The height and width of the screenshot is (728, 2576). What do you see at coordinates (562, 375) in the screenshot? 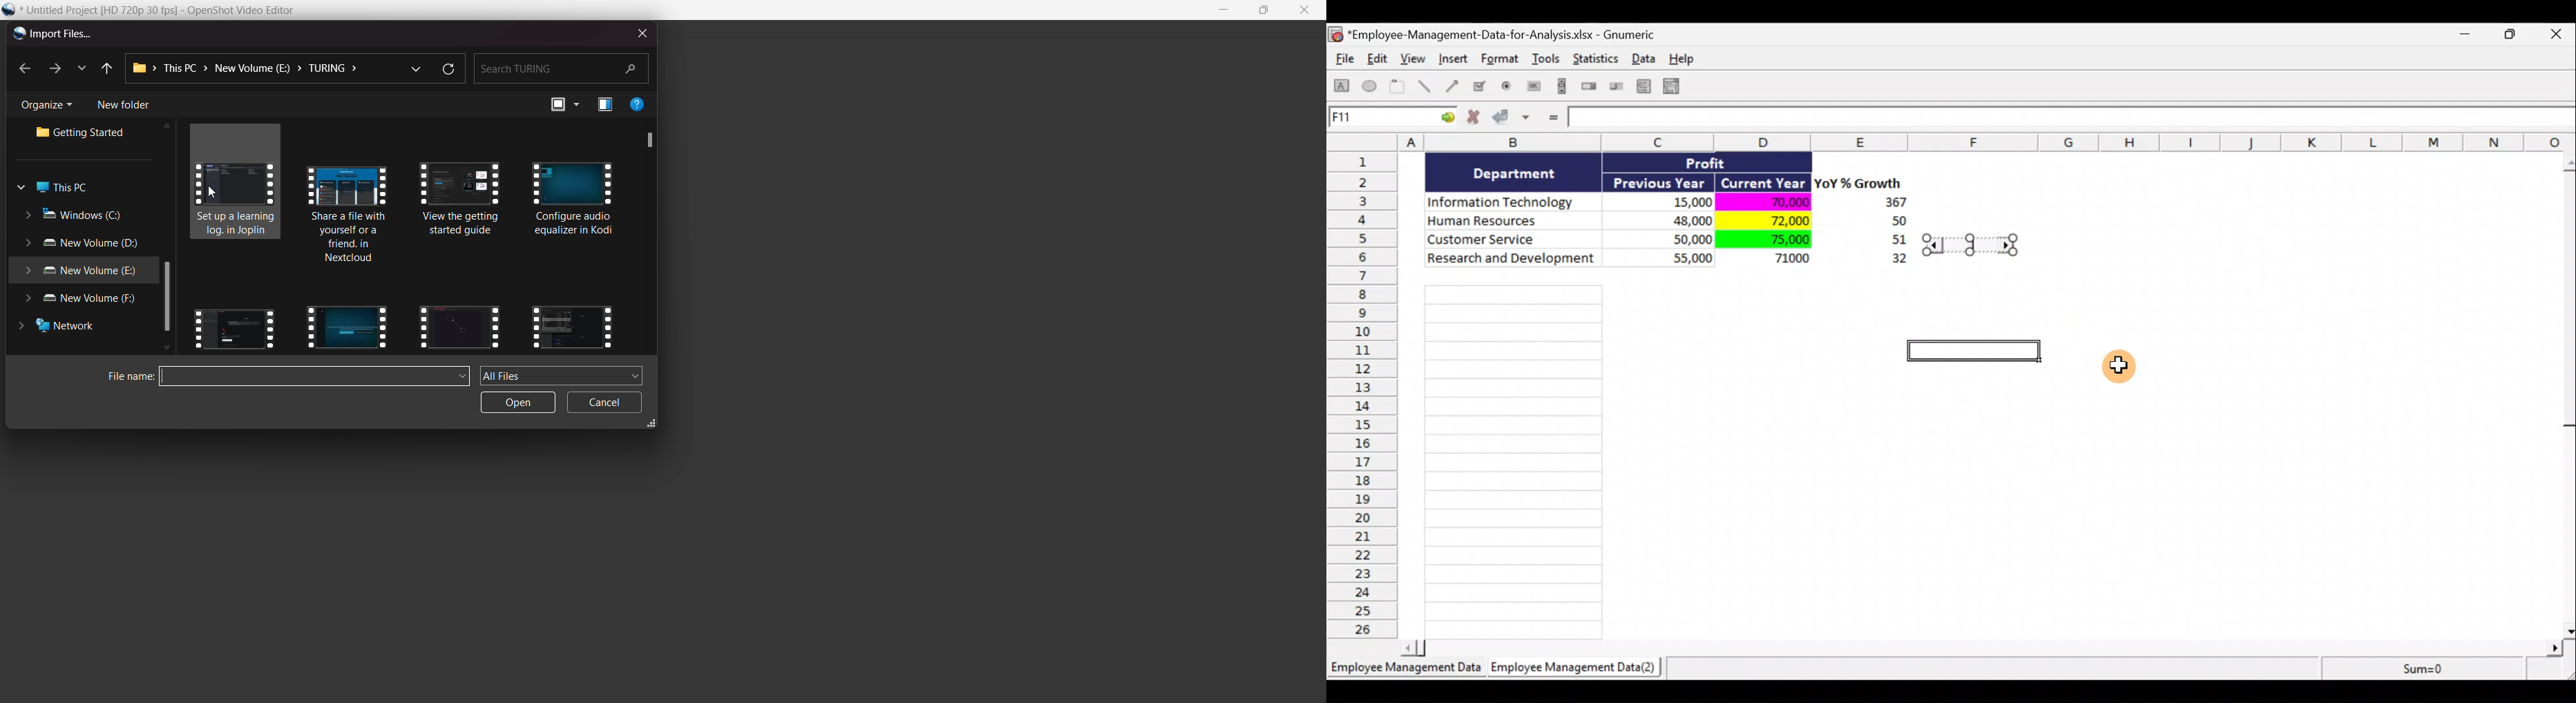
I see `all files` at bounding box center [562, 375].